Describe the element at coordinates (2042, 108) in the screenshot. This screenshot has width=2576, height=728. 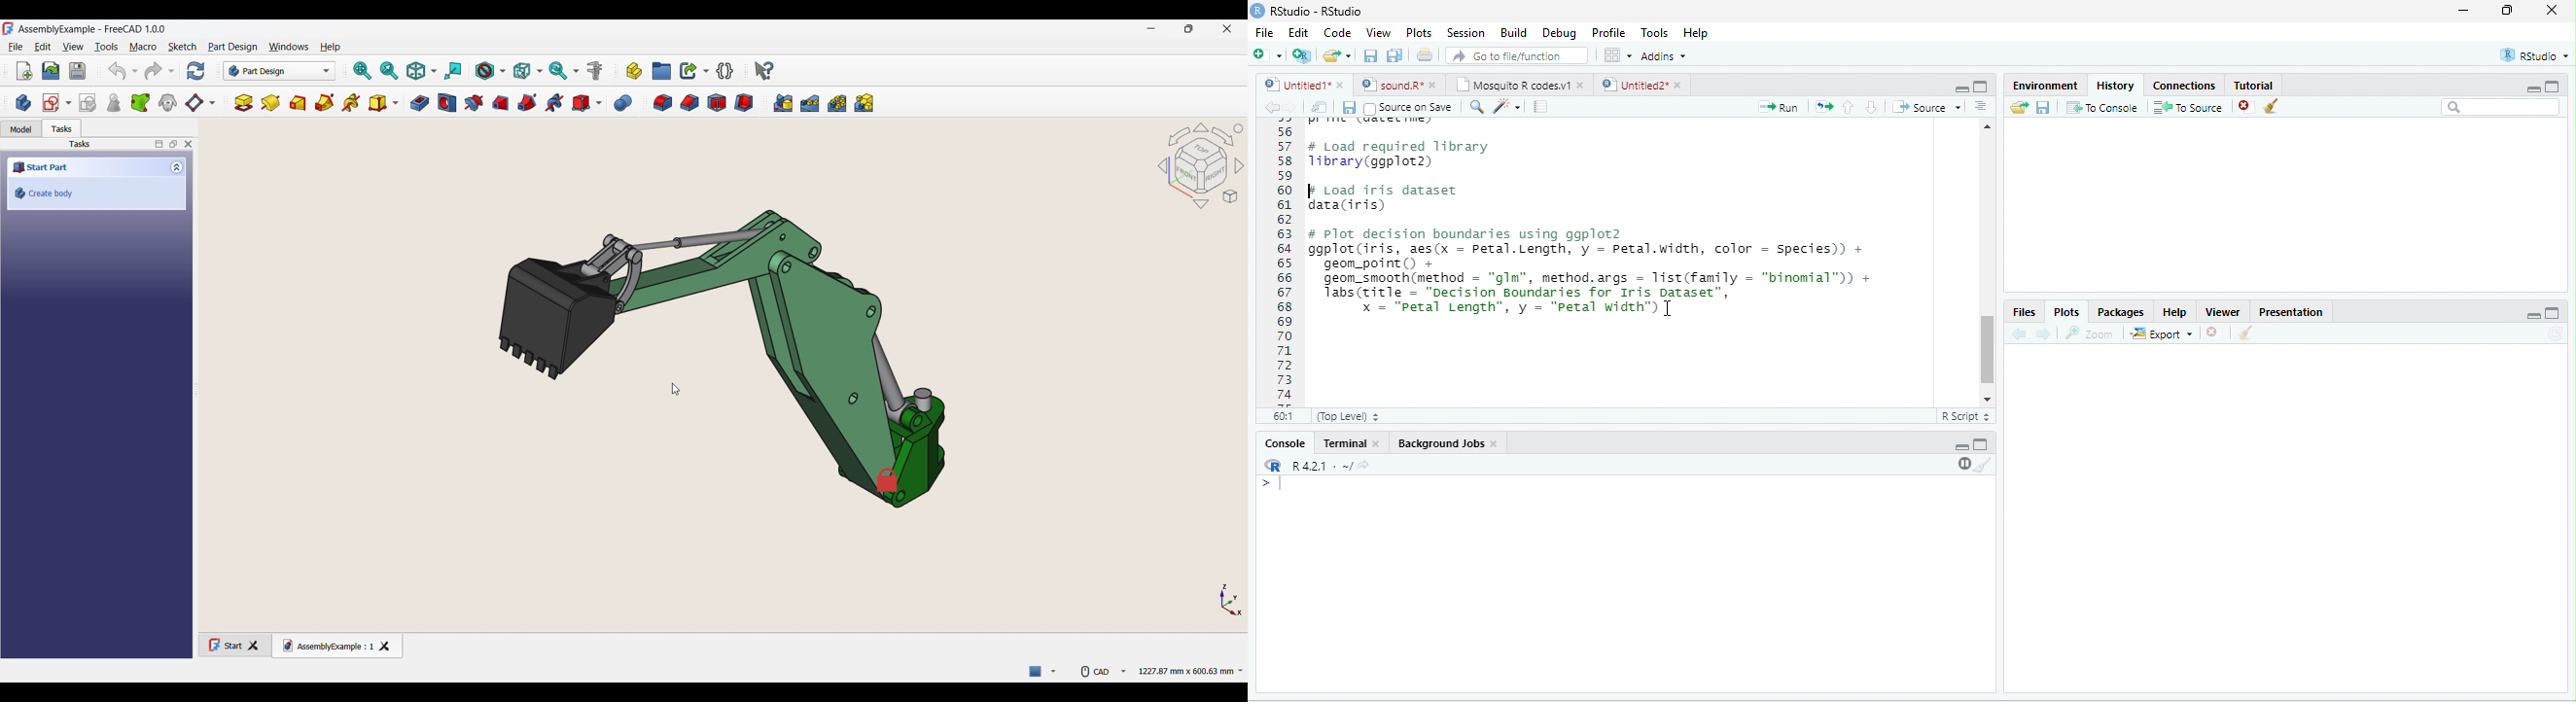
I see `save` at that location.